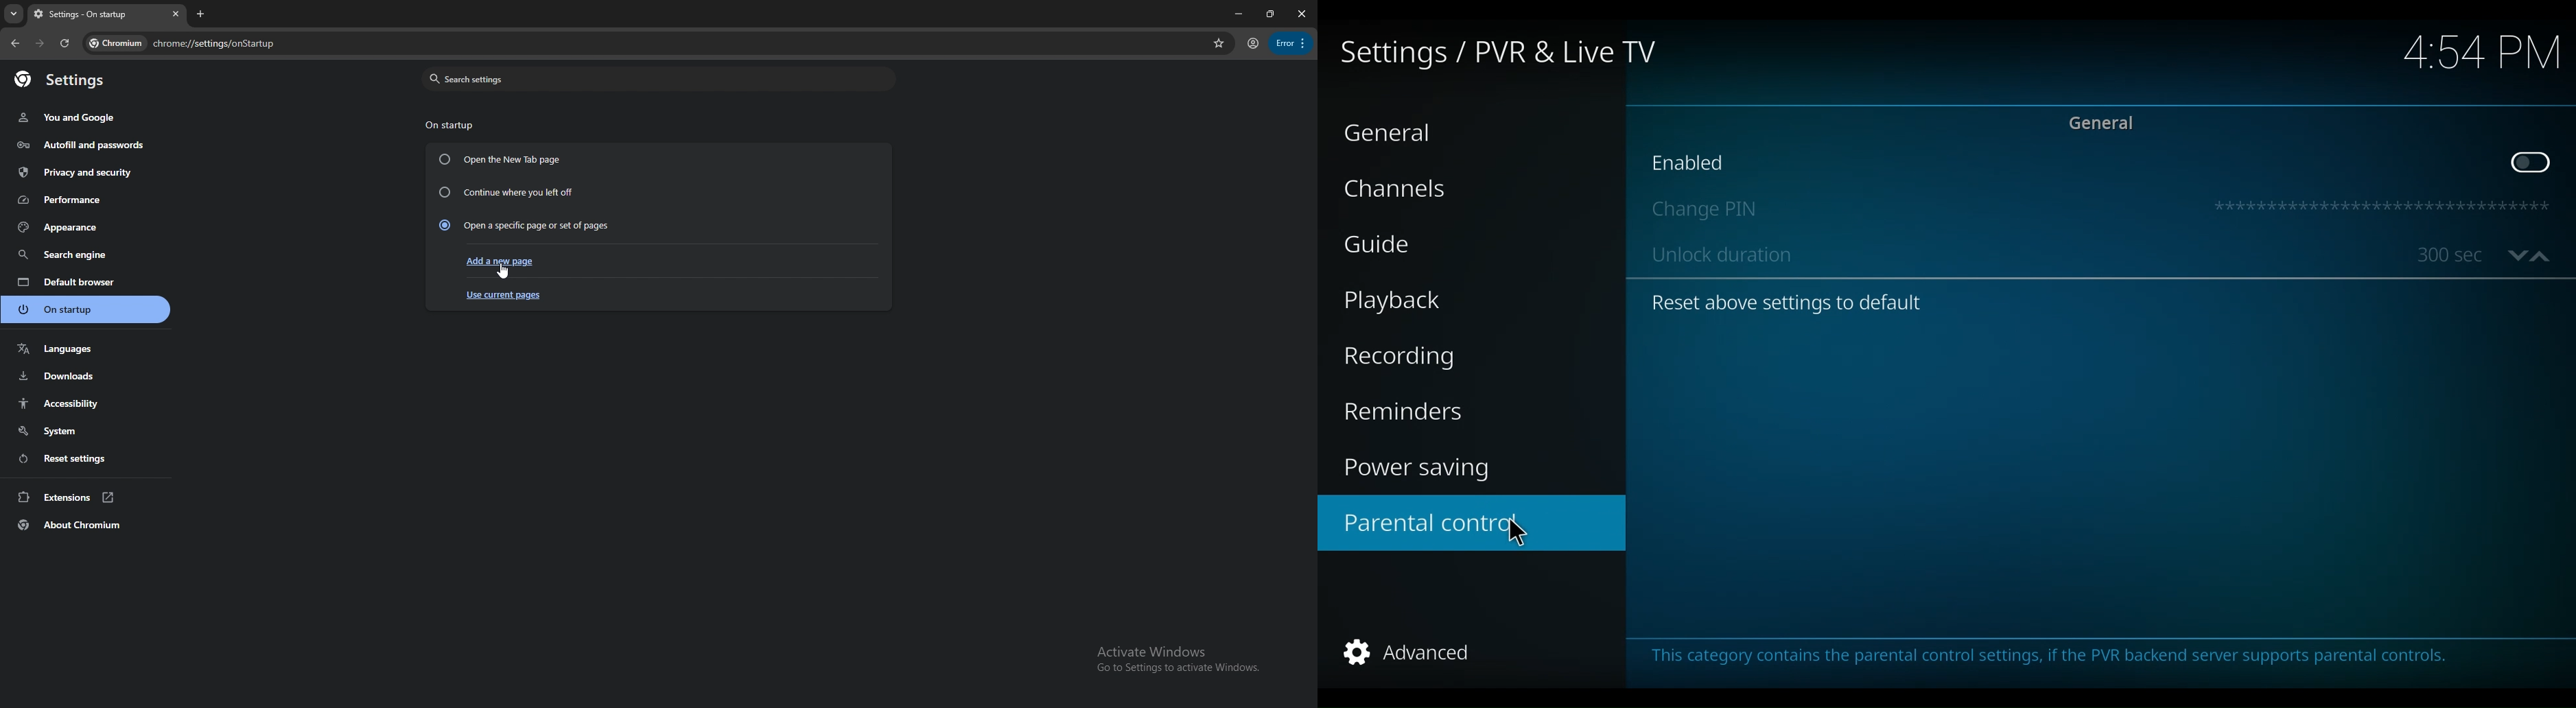 The width and height of the screenshot is (2576, 728). Describe the element at coordinates (2476, 54) in the screenshot. I see `time` at that location.